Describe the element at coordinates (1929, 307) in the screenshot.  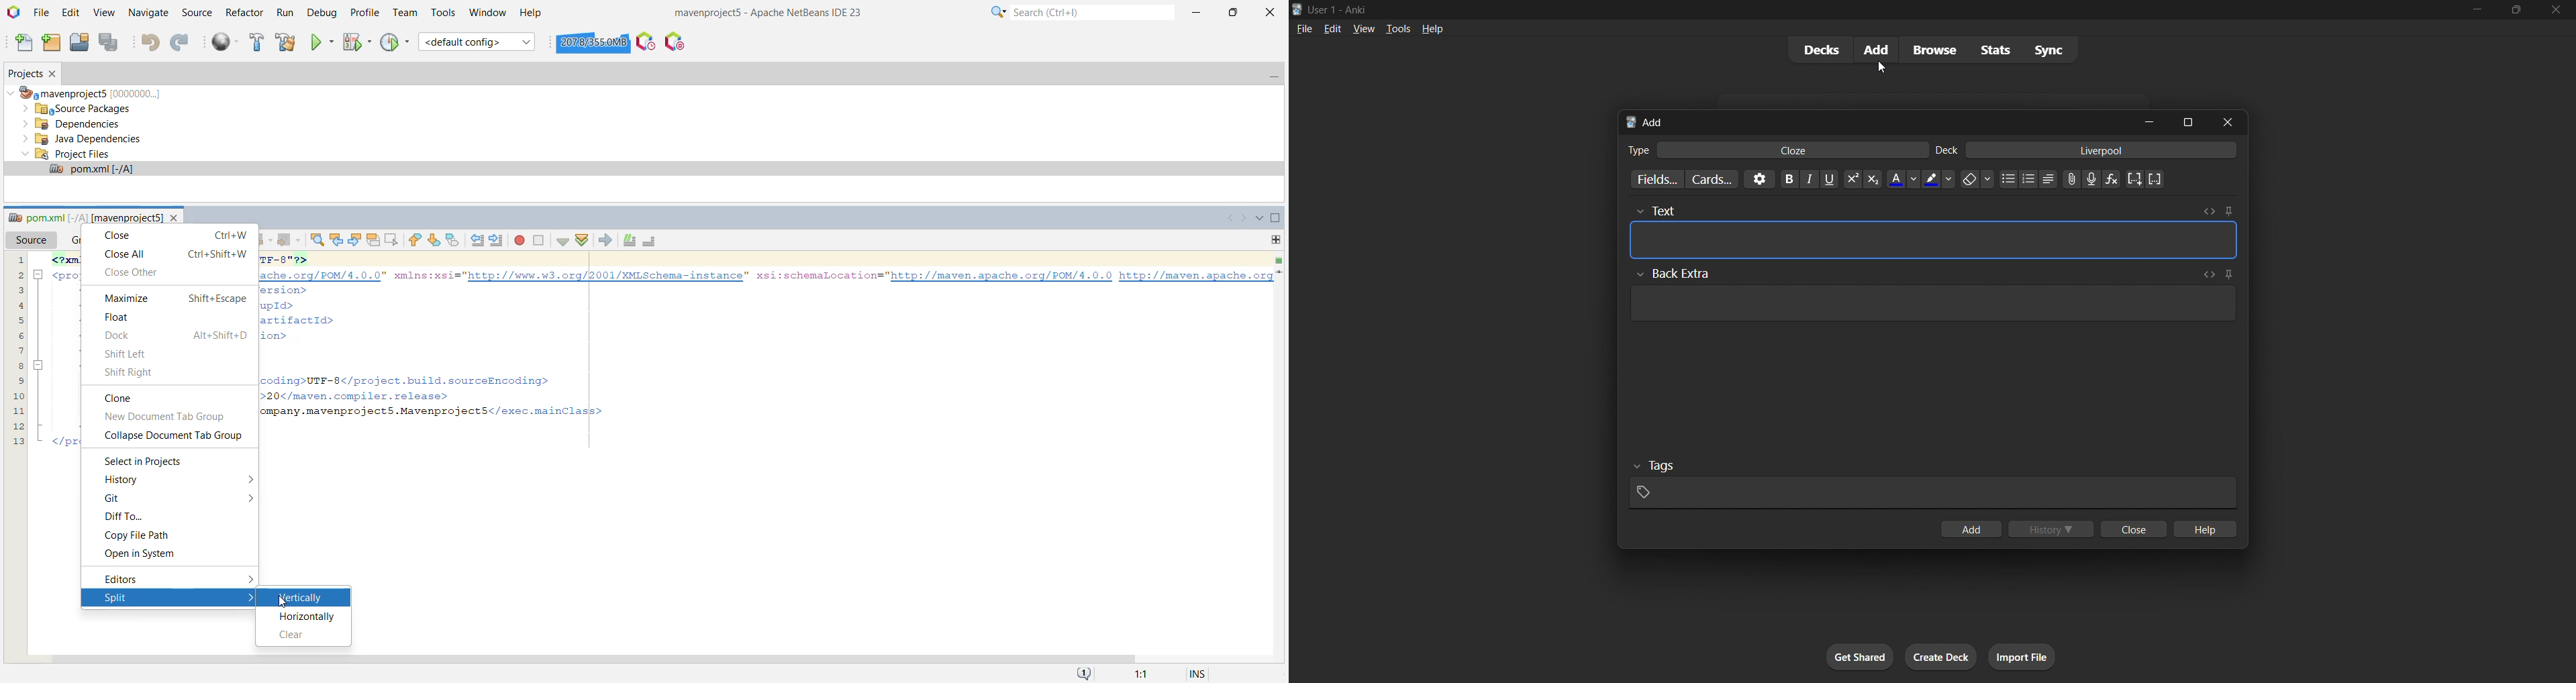
I see `card back extra field` at that location.